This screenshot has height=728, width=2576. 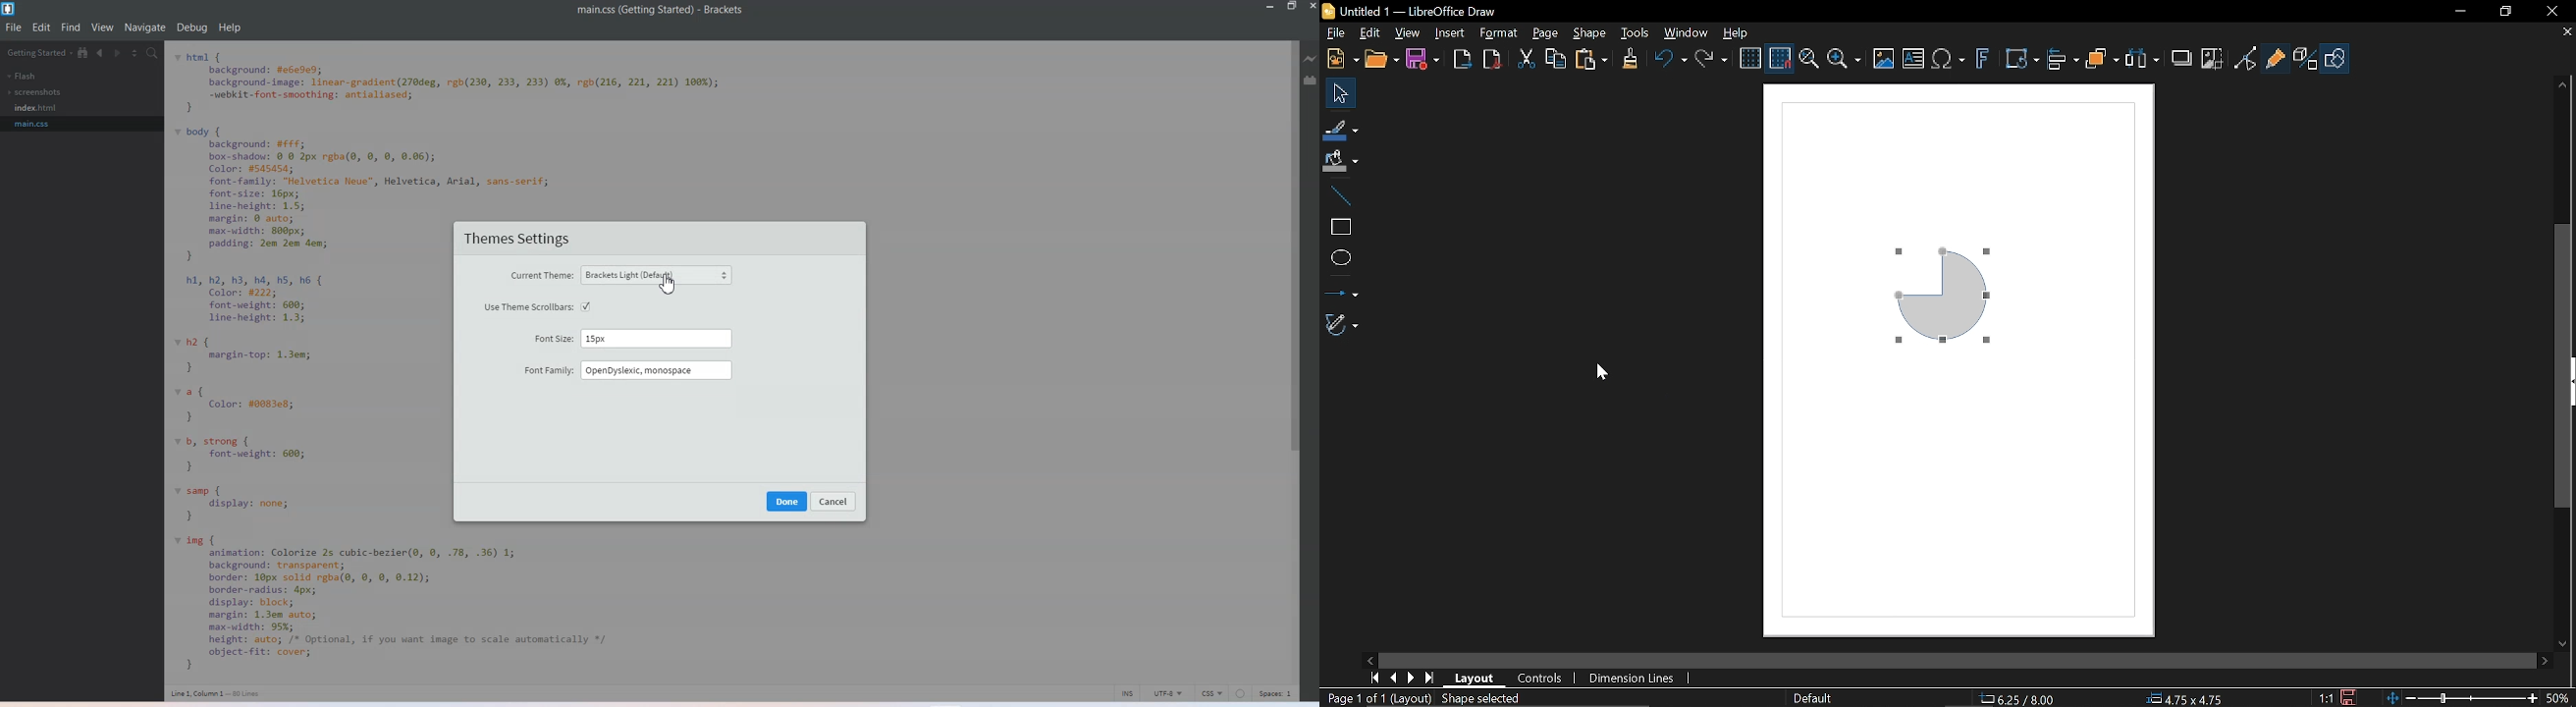 I want to click on Text 3 , so click(x=221, y=693).